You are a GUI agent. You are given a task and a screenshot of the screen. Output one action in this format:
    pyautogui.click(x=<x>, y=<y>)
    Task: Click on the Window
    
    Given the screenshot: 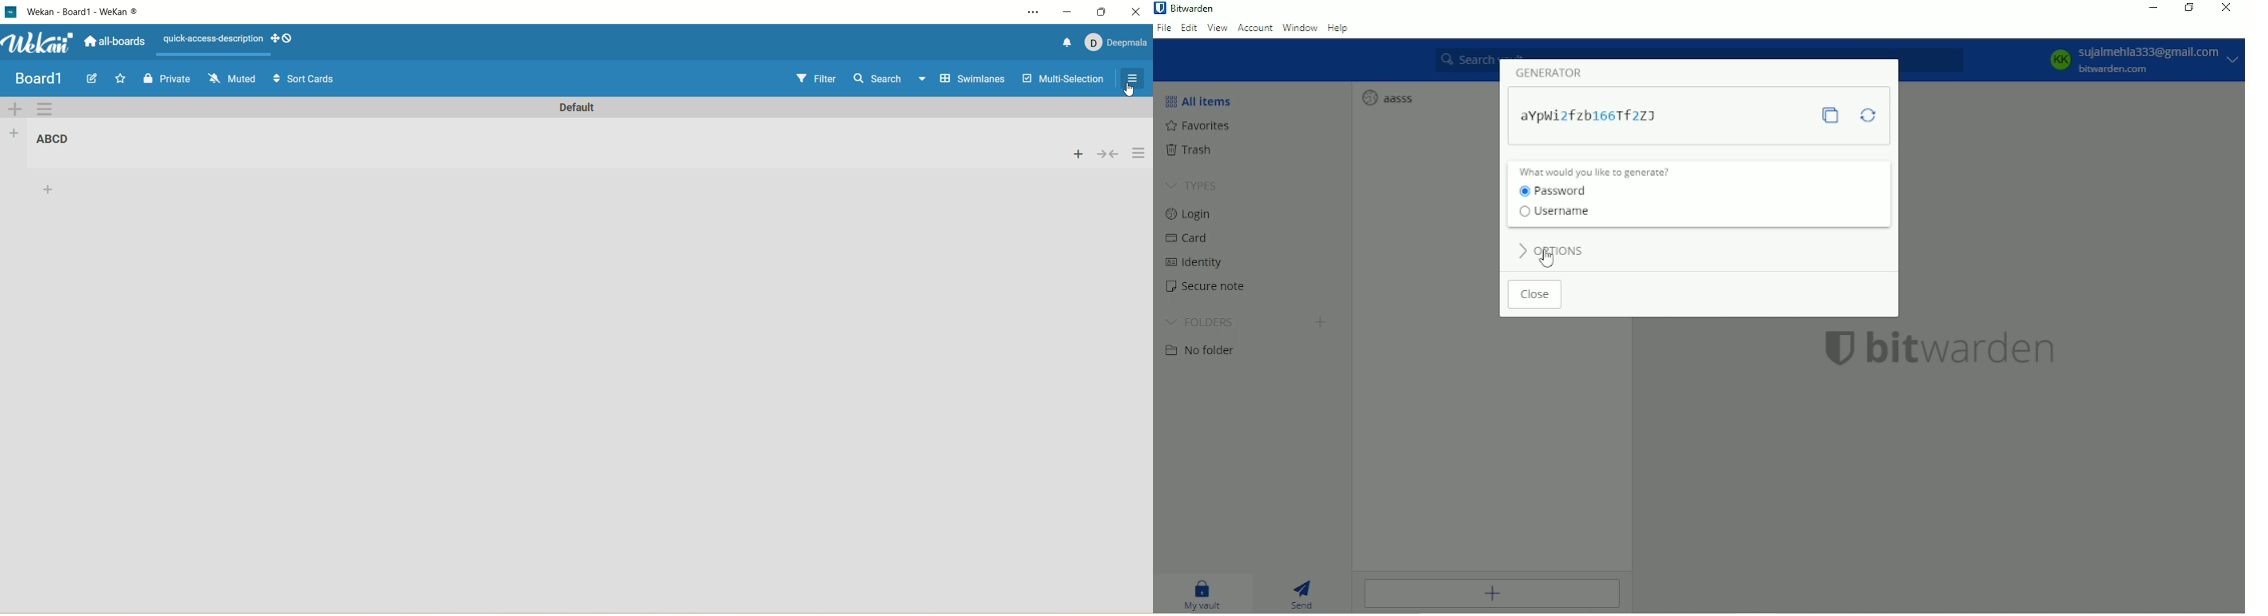 What is the action you would take?
    pyautogui.click(x=1300, y=28)
    